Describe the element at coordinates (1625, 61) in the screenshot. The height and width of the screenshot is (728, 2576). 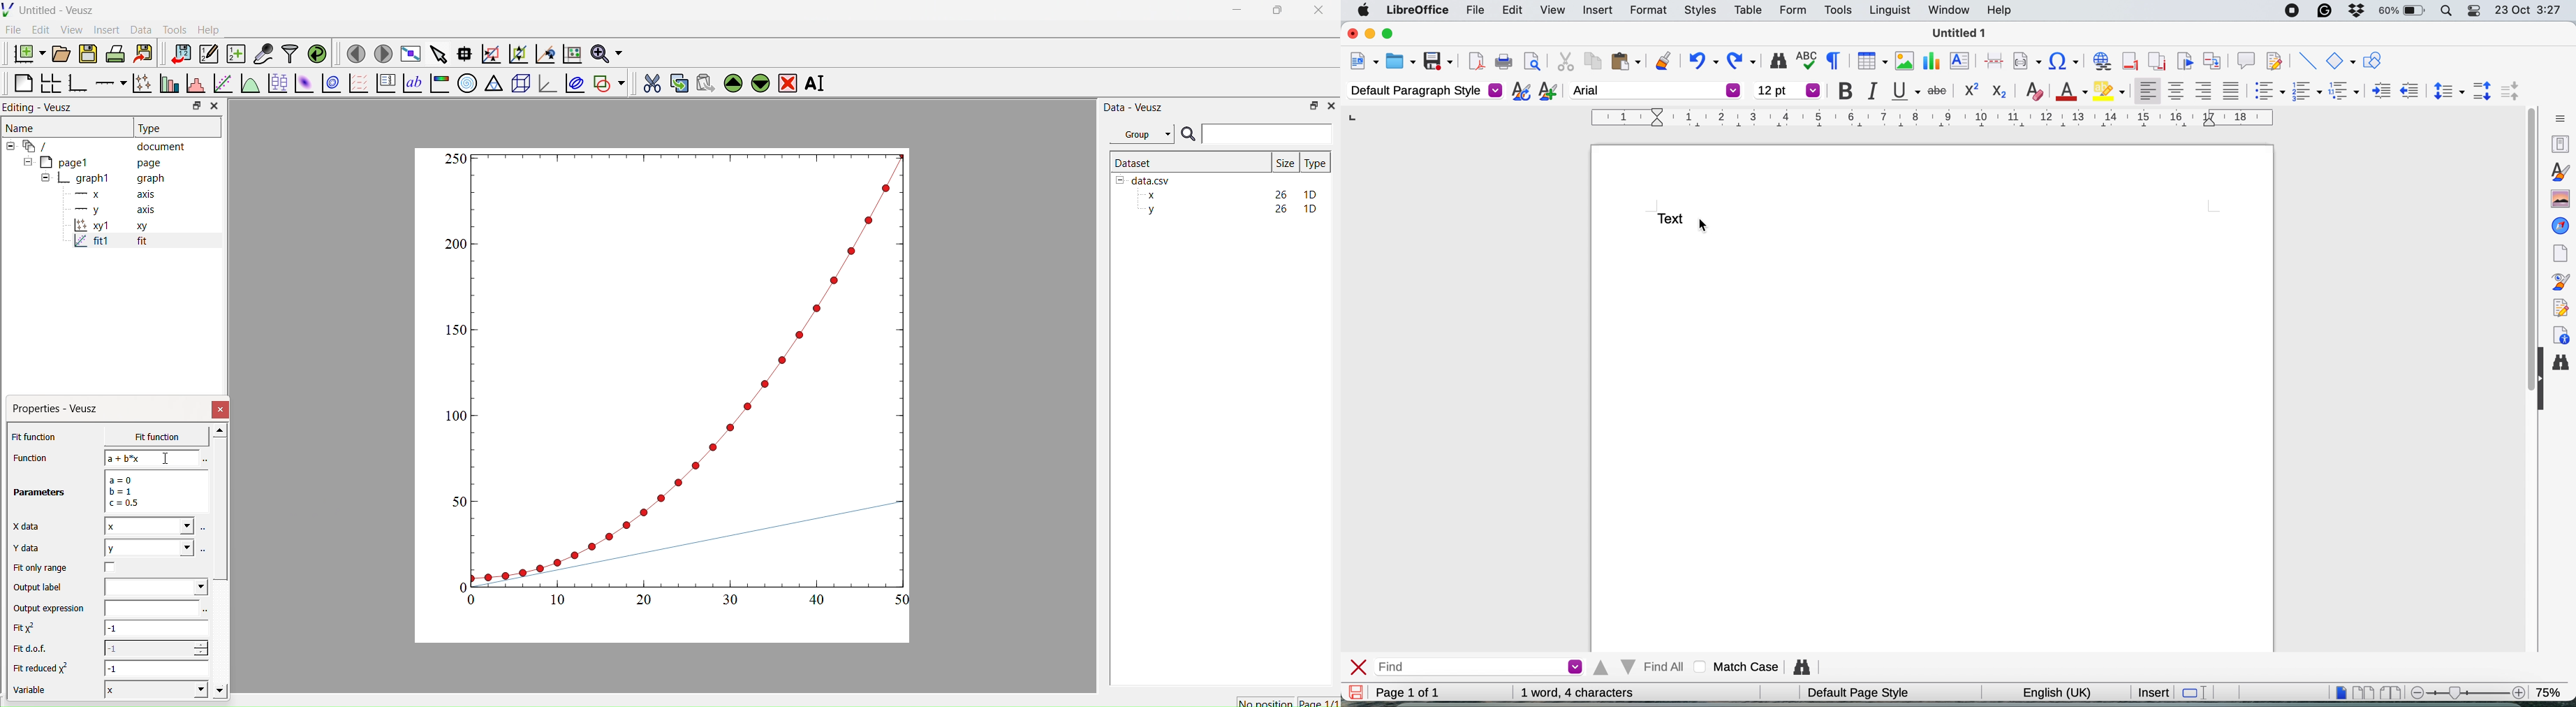
I see `paste` at that location.